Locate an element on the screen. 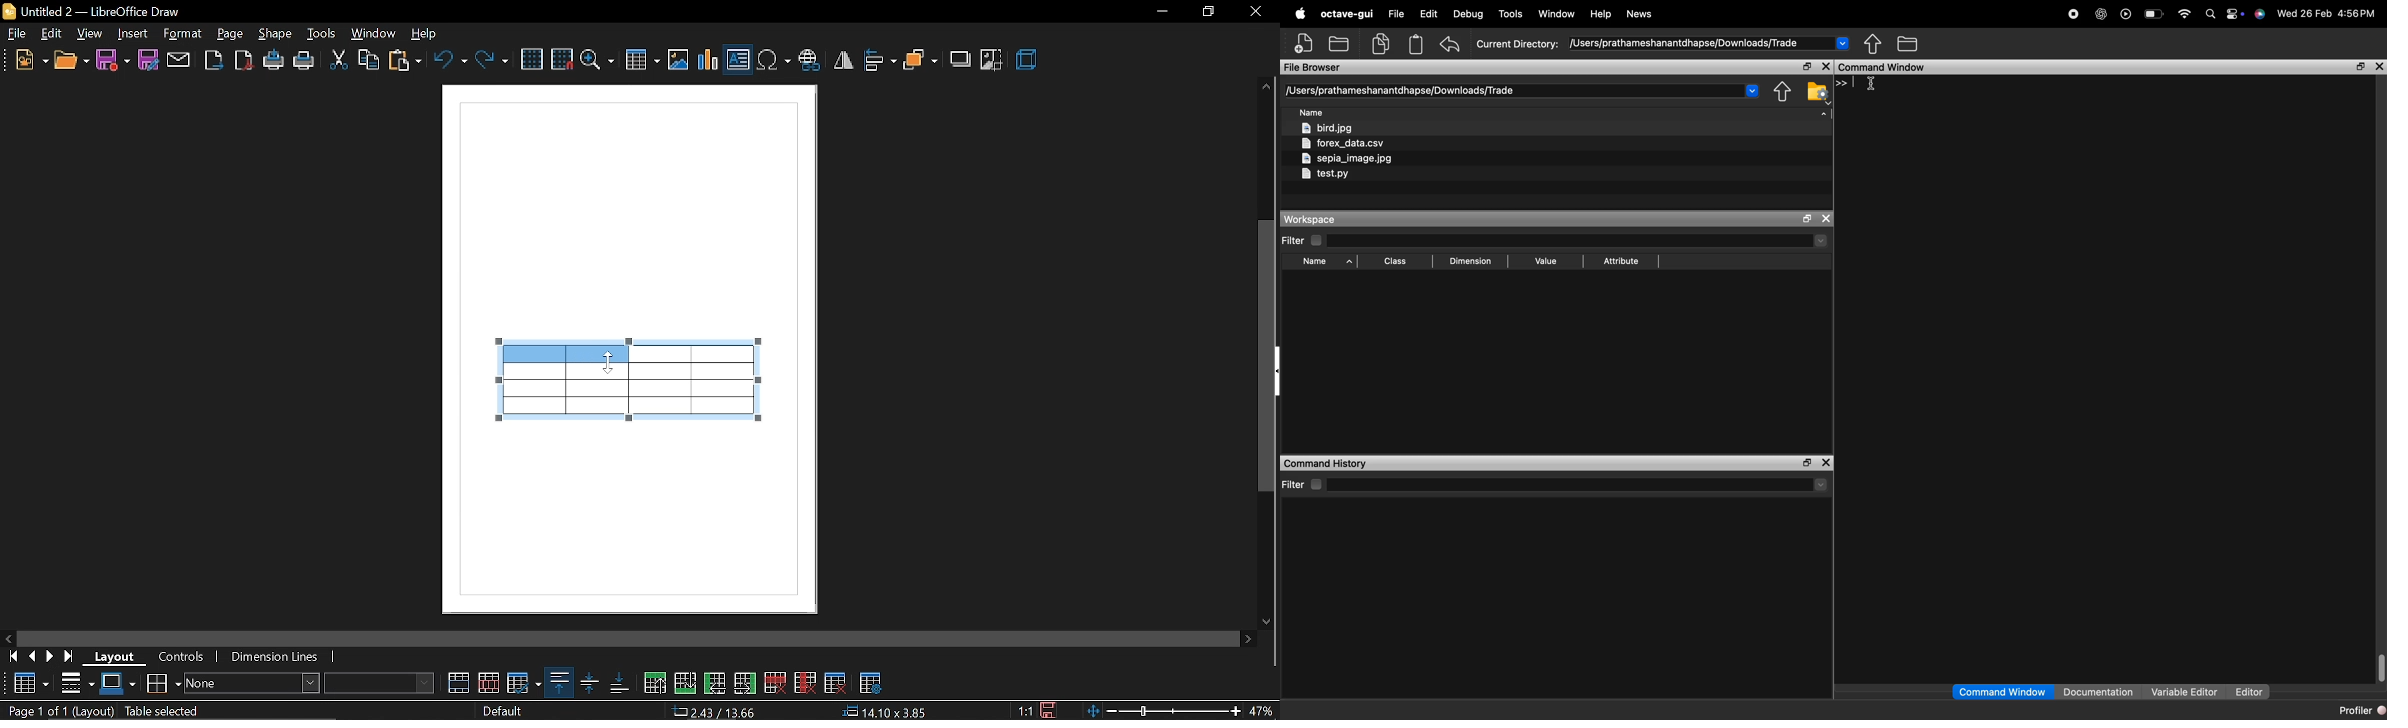 This screenshot has height=728, width=2408. align is located at coordinates (879, 58).